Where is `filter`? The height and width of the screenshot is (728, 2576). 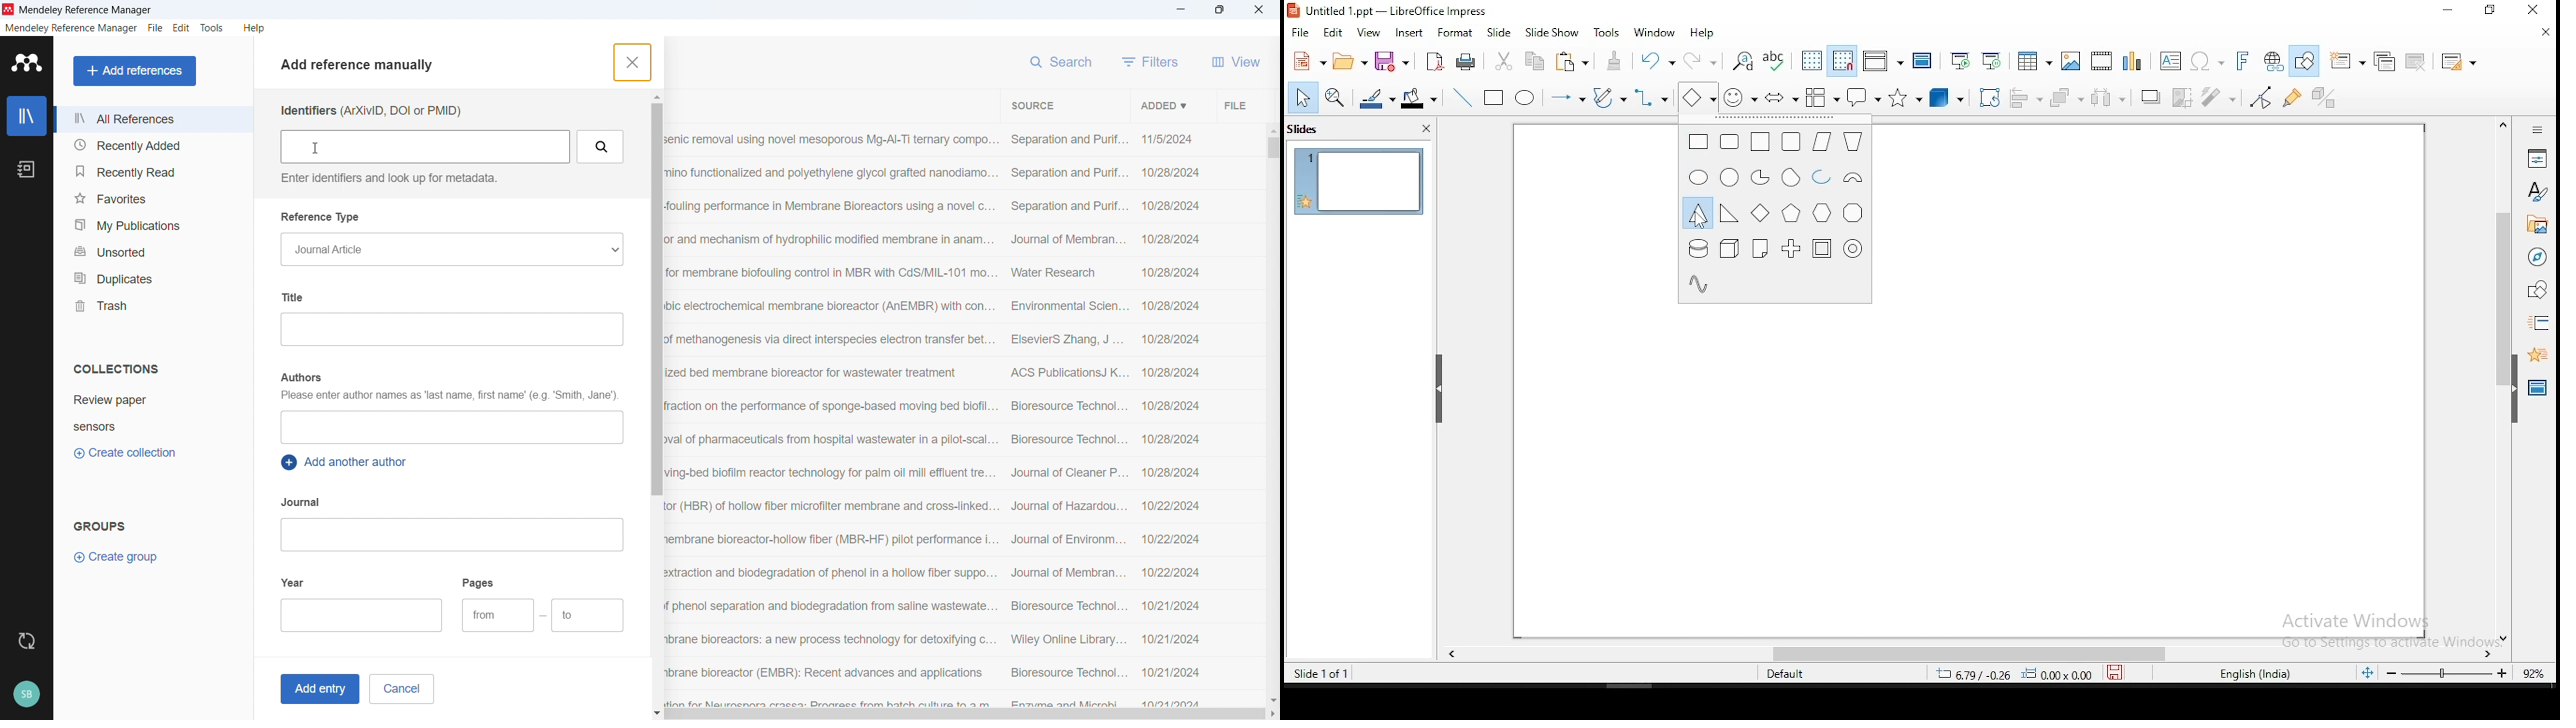 filter is located at coordinates (2223, 97).